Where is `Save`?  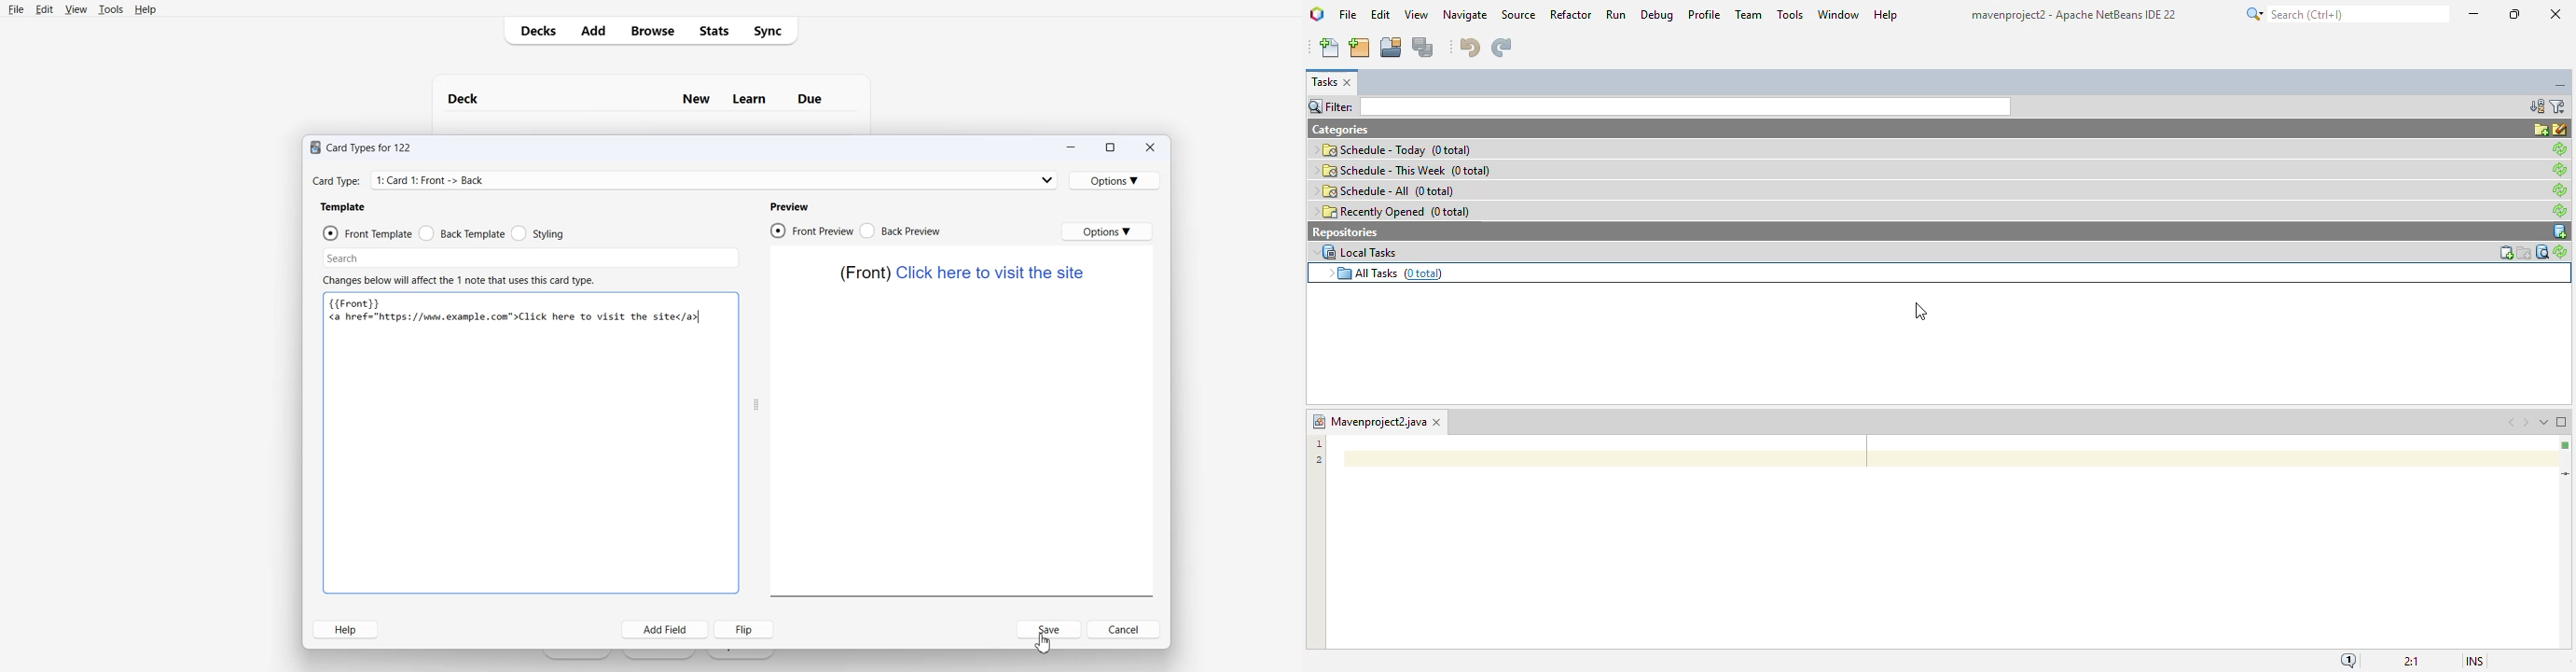
Save is located at coordinates (1049, 629).